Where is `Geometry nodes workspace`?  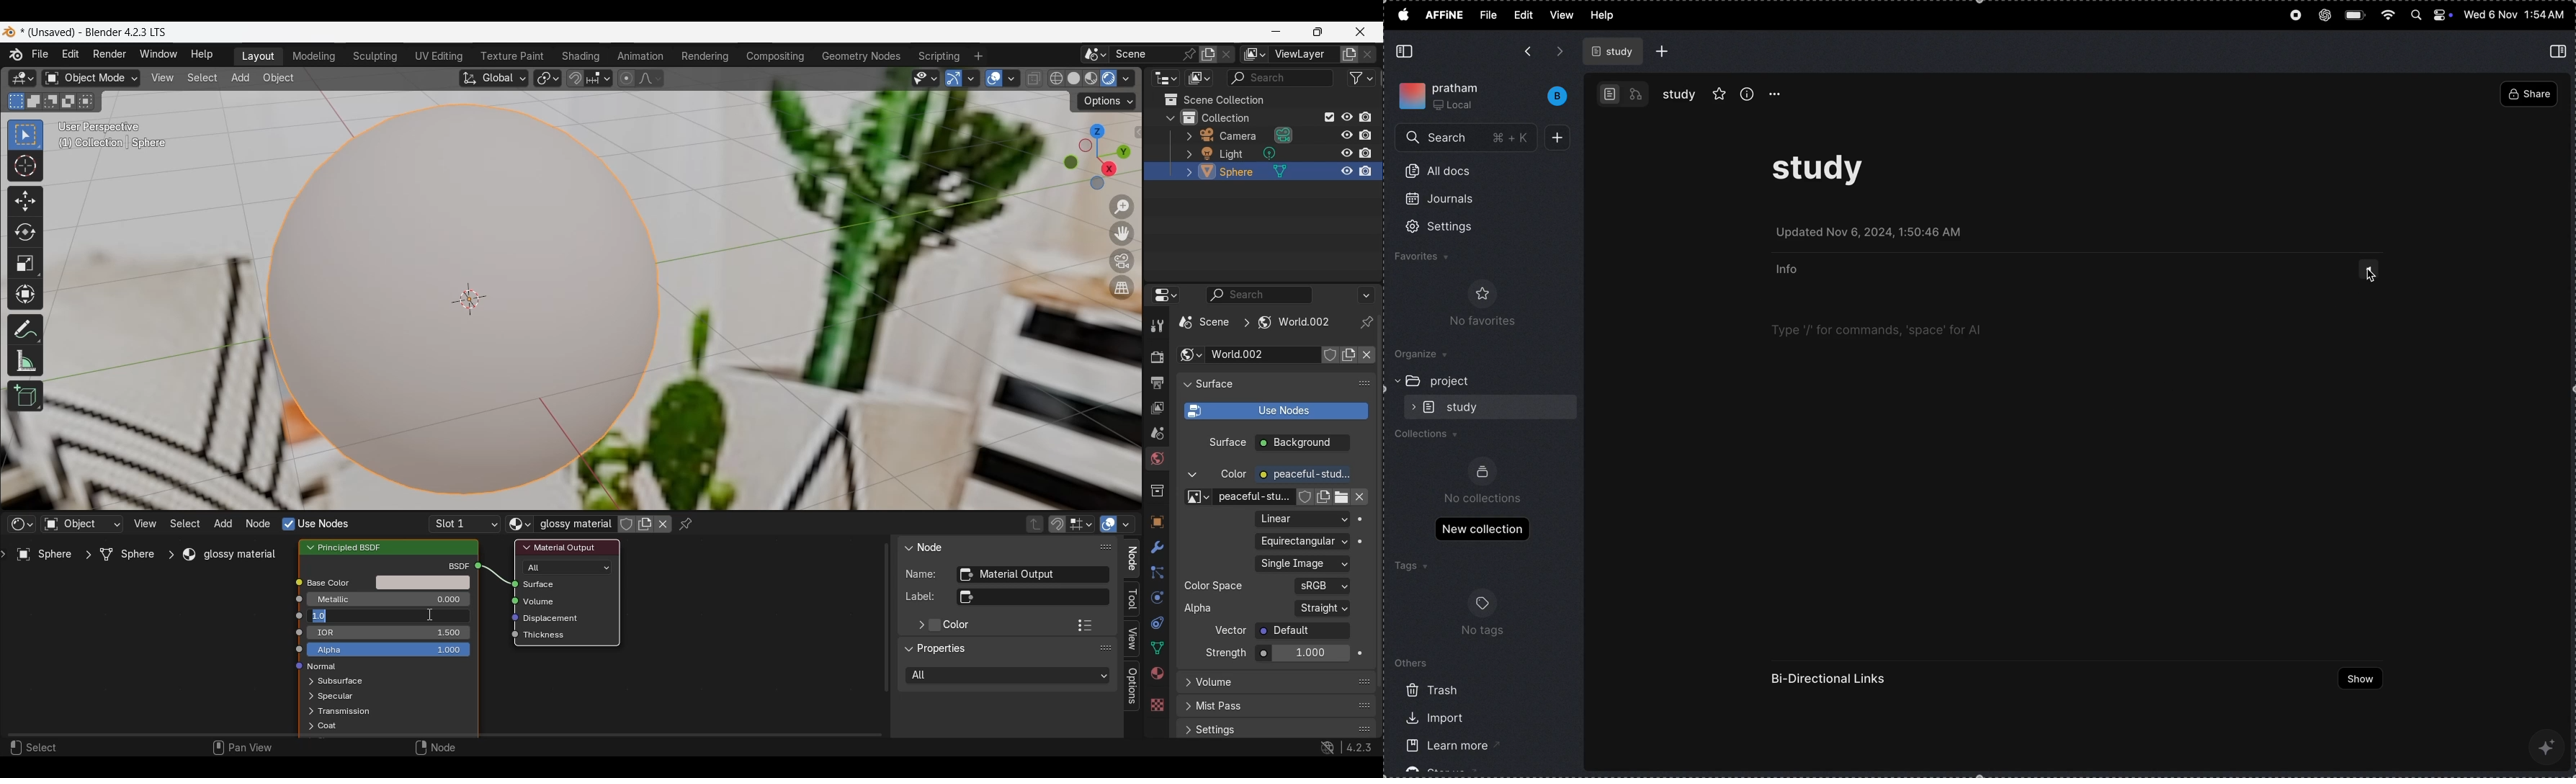
Geometry nodes workspace is located at coordinates (861, 56).